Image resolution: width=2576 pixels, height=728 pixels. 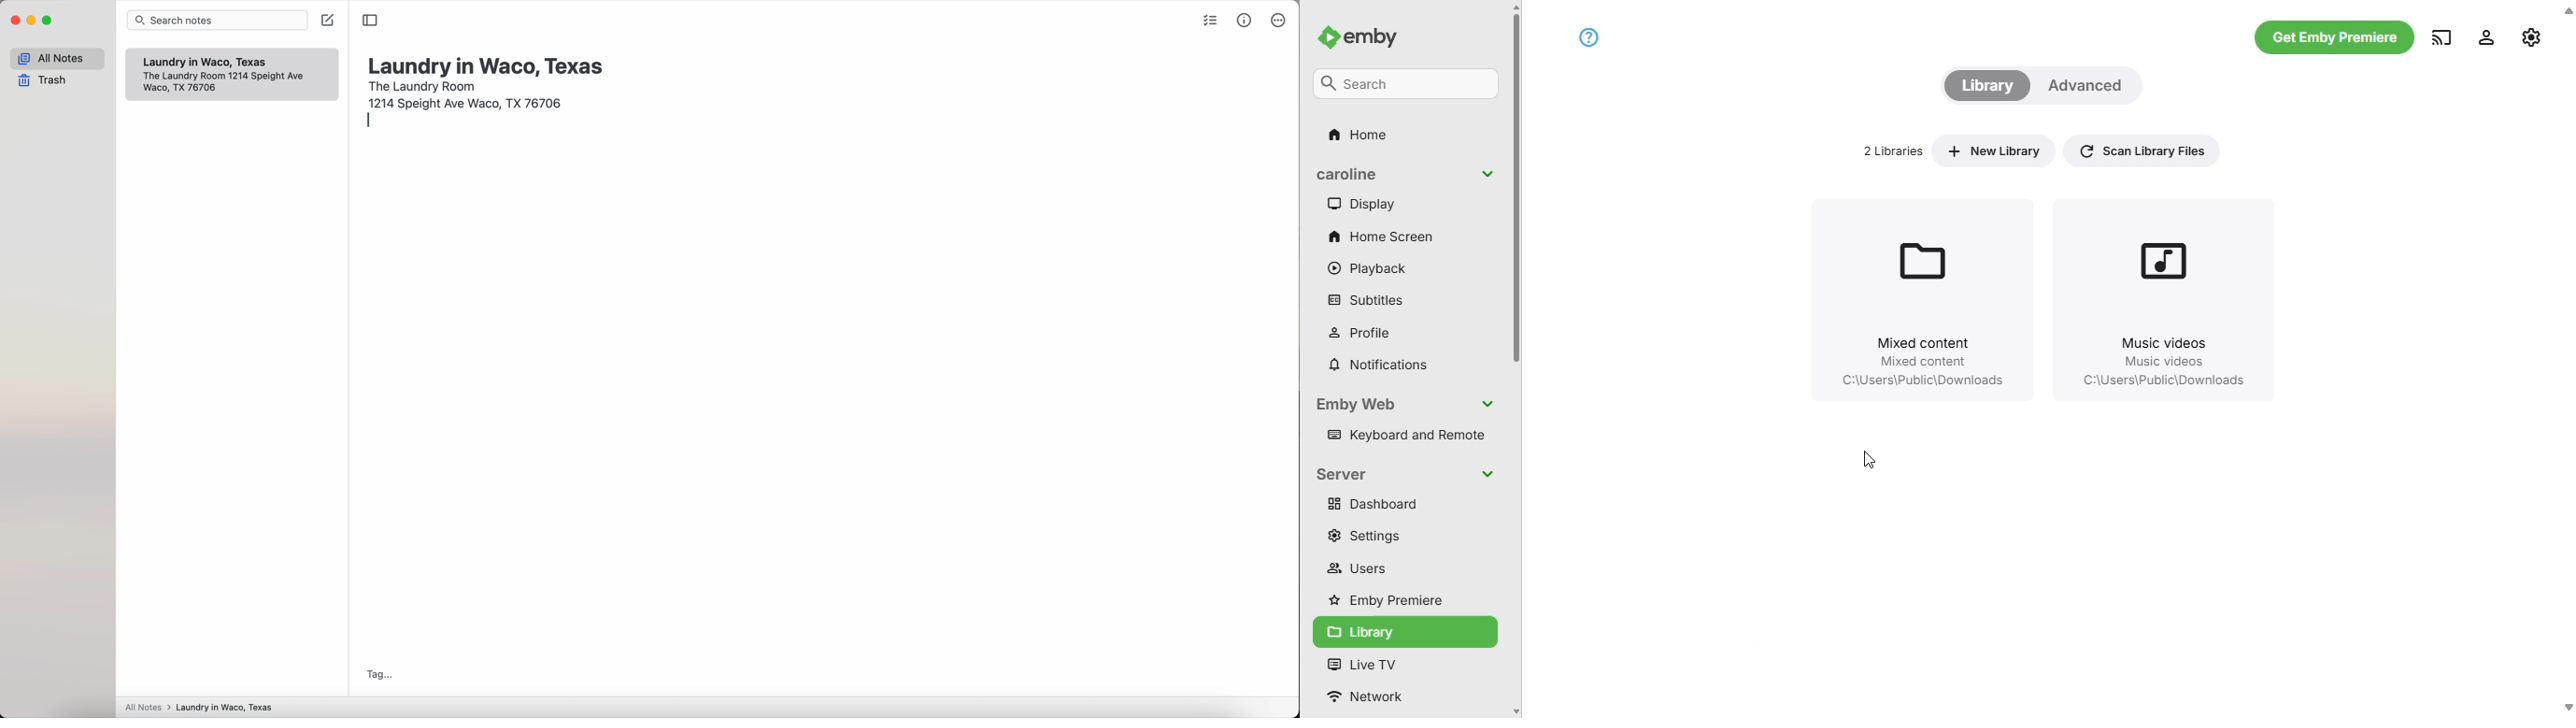 What do you see at coordinates (1364, 299) in the screenshot?
I see `subtitles` at bounding box center [1364, 299].